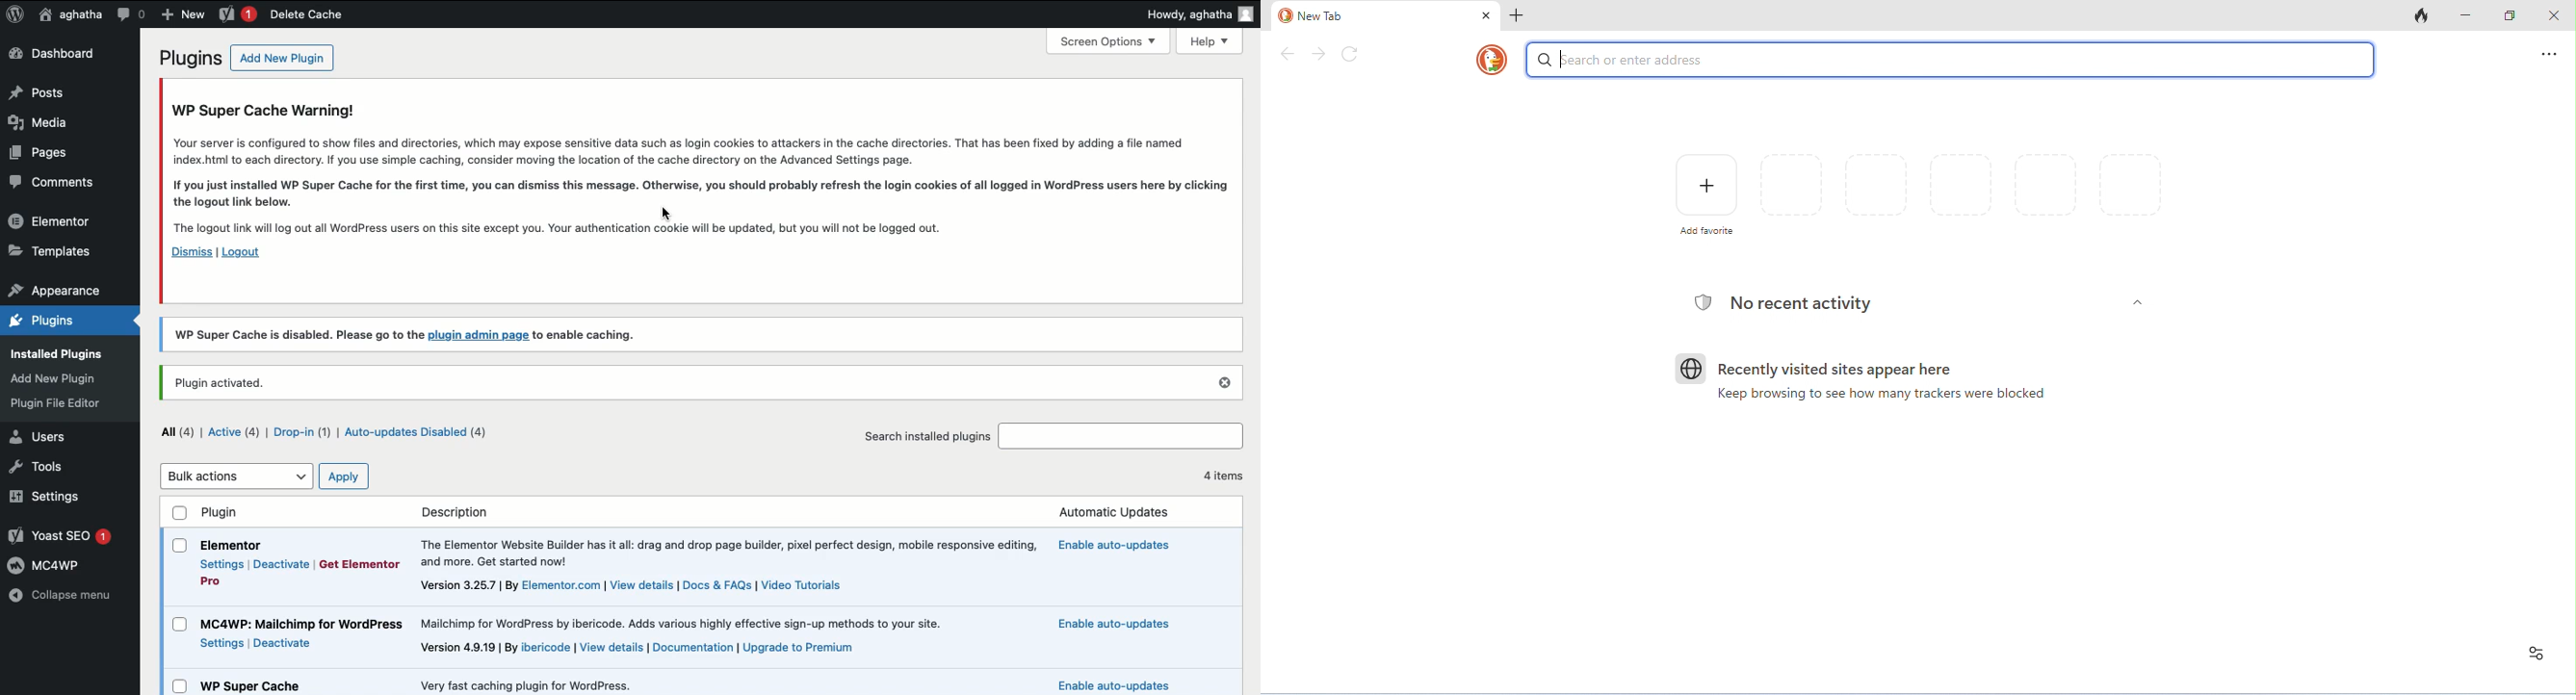 This screenshot has width=2576, height=700. What do you see at coordinates (218, 579) in the screenshot?
I see `Get elementor Pro` at bounding box center [218, 579].